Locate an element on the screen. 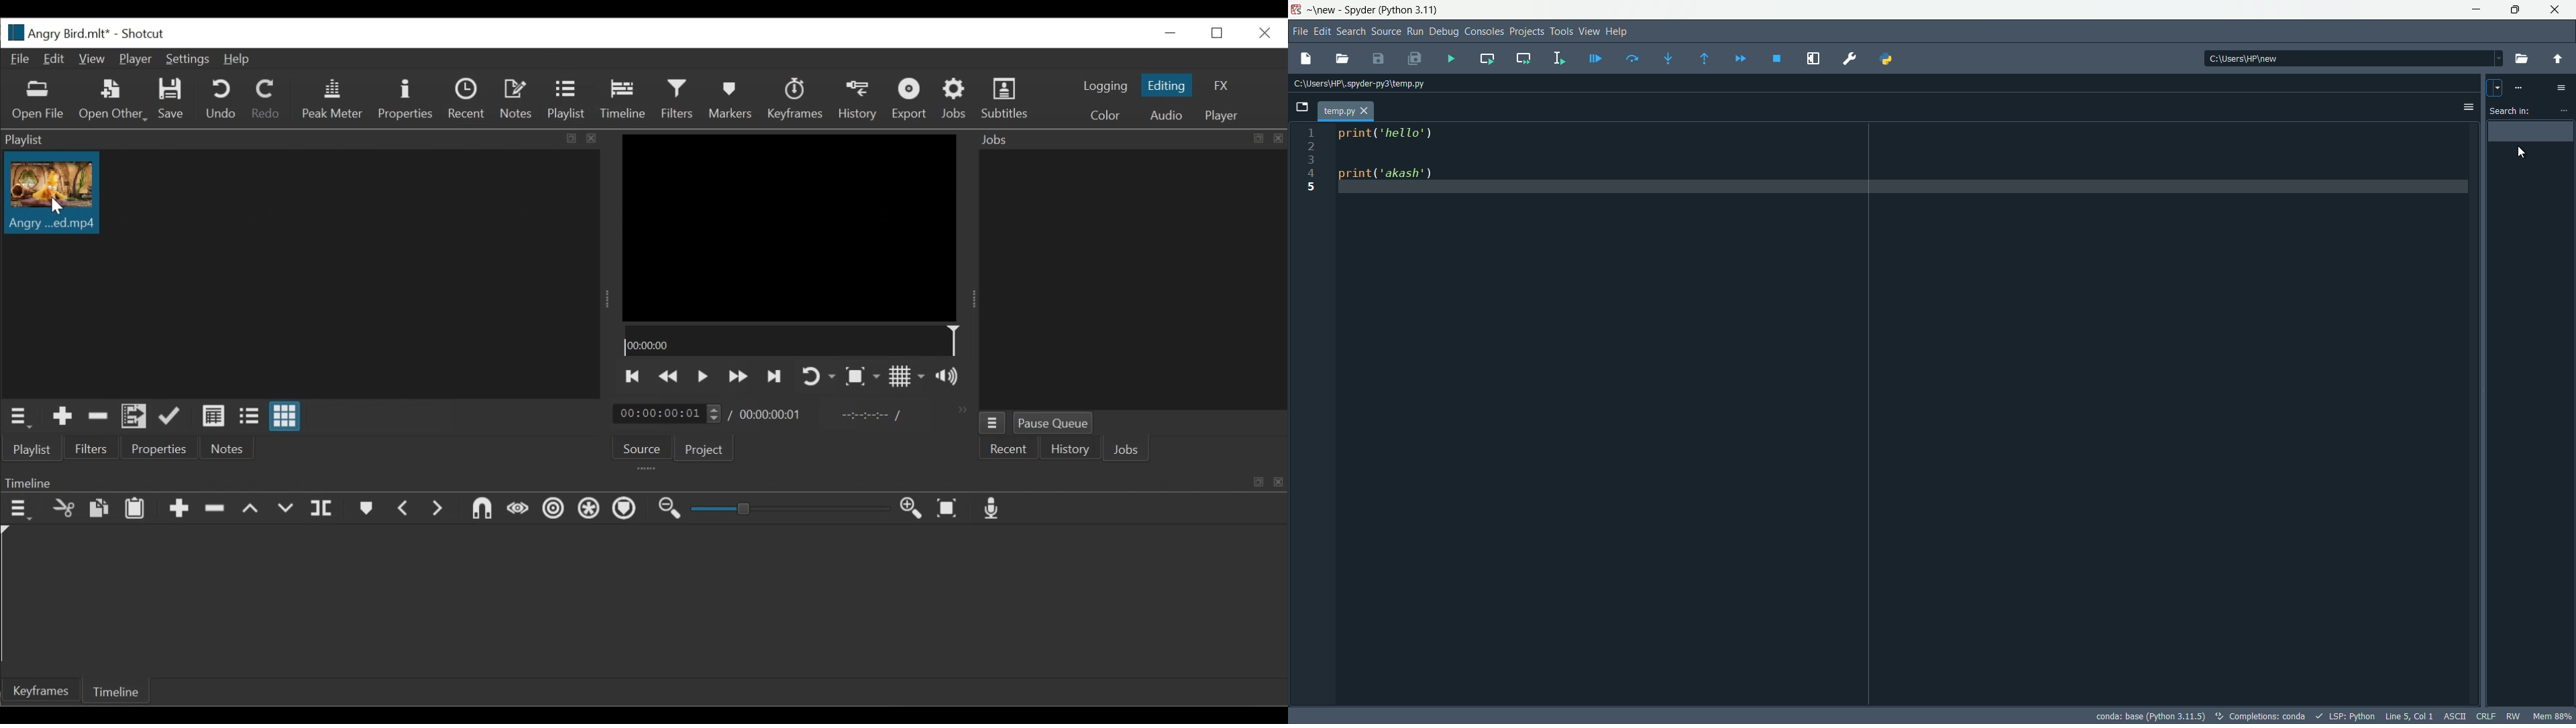  python 3.11 is located at coordinates (1412, 9).